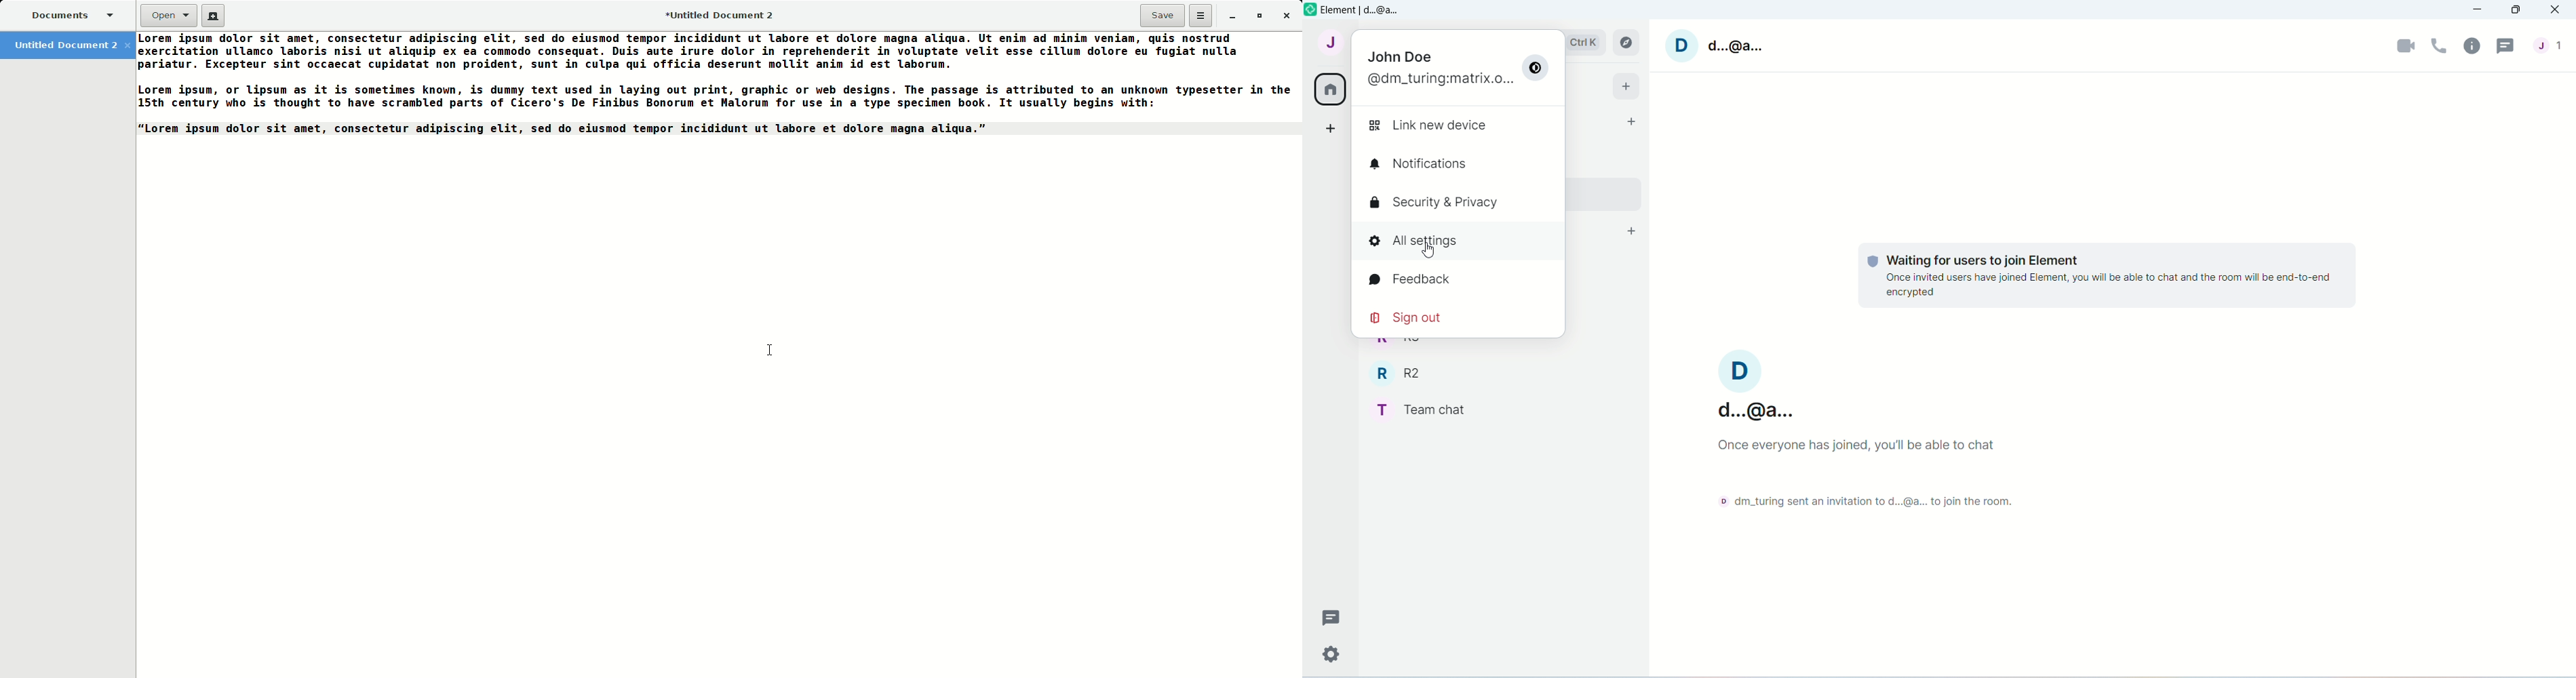 The height and width of the screenshot is (700, 2576). I want to click on Options, so click(1198, 16).